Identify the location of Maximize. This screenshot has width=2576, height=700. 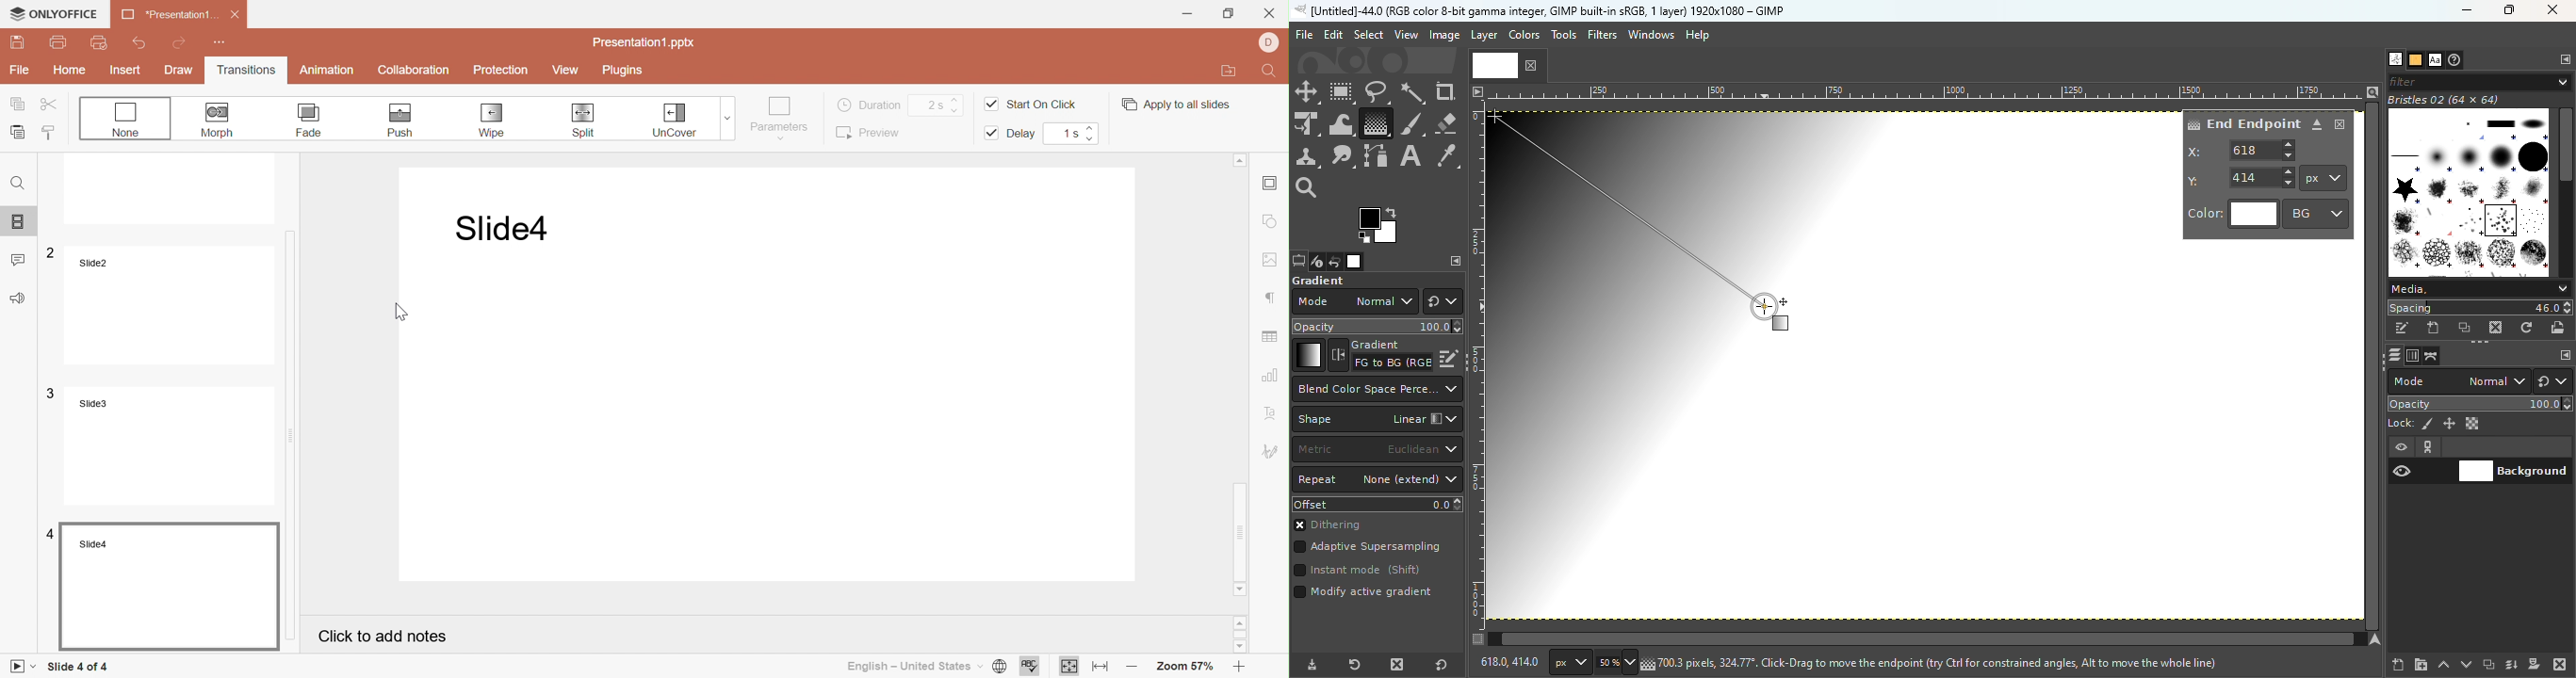
(2514, 10).